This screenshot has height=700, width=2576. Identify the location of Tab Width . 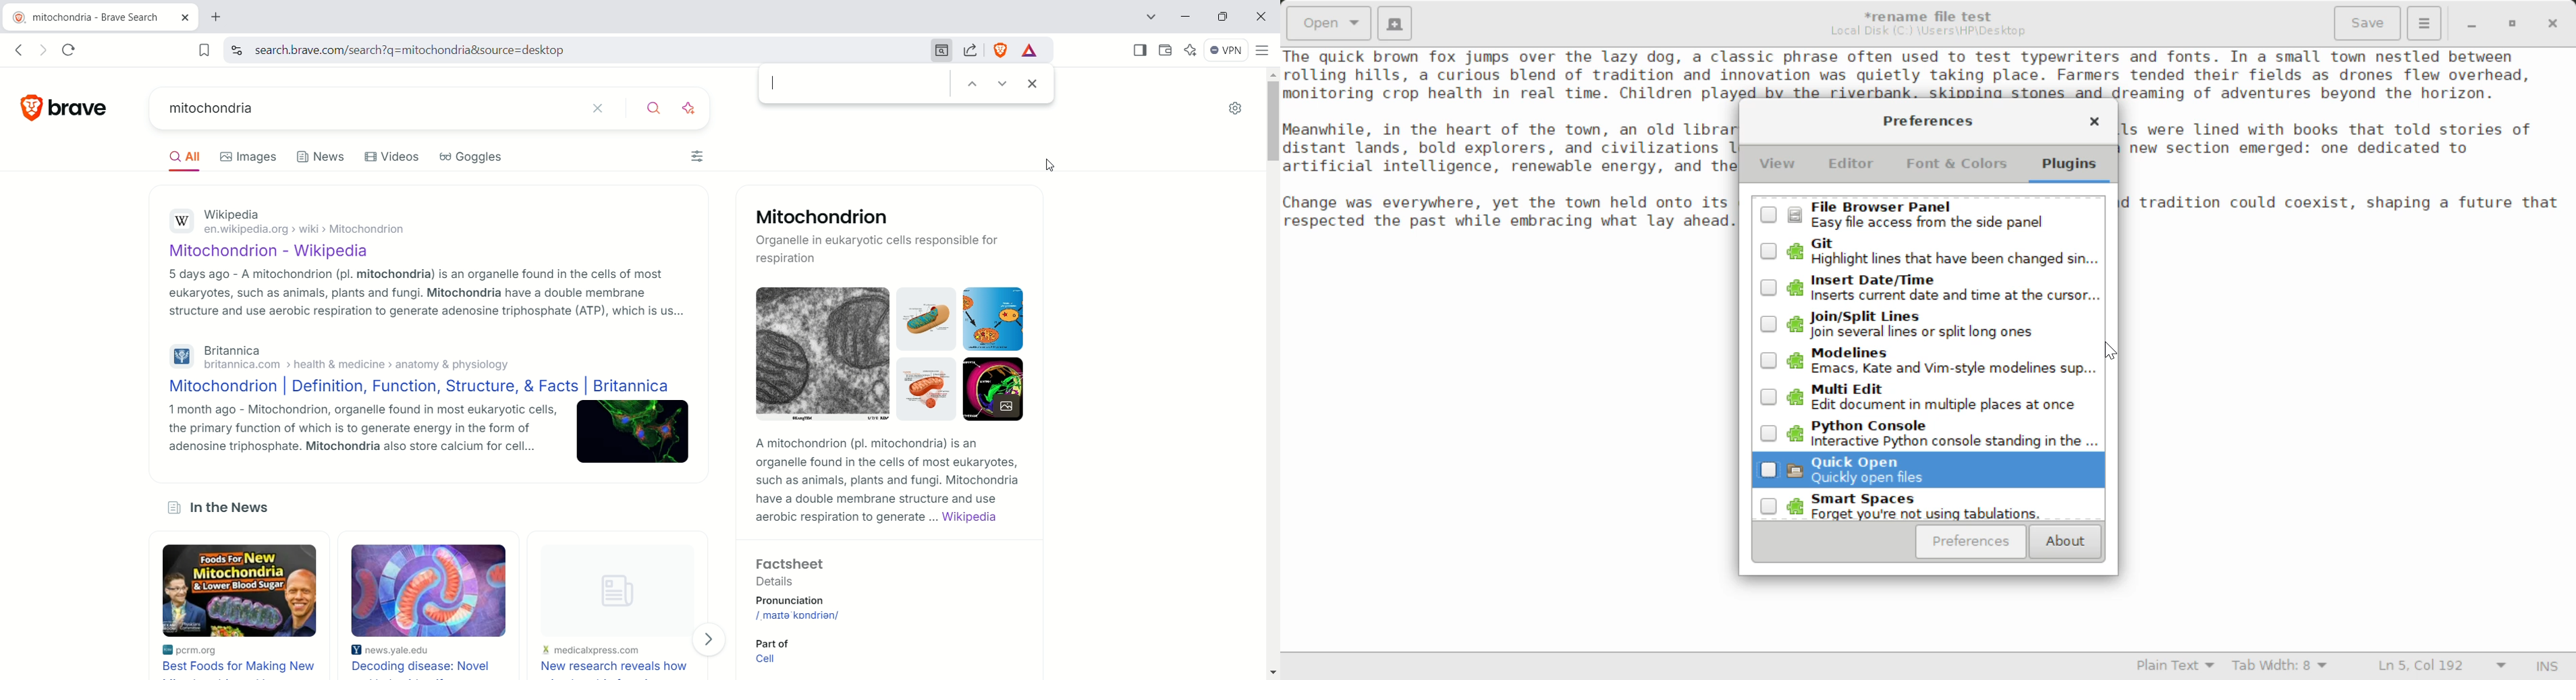
(2282, 667).